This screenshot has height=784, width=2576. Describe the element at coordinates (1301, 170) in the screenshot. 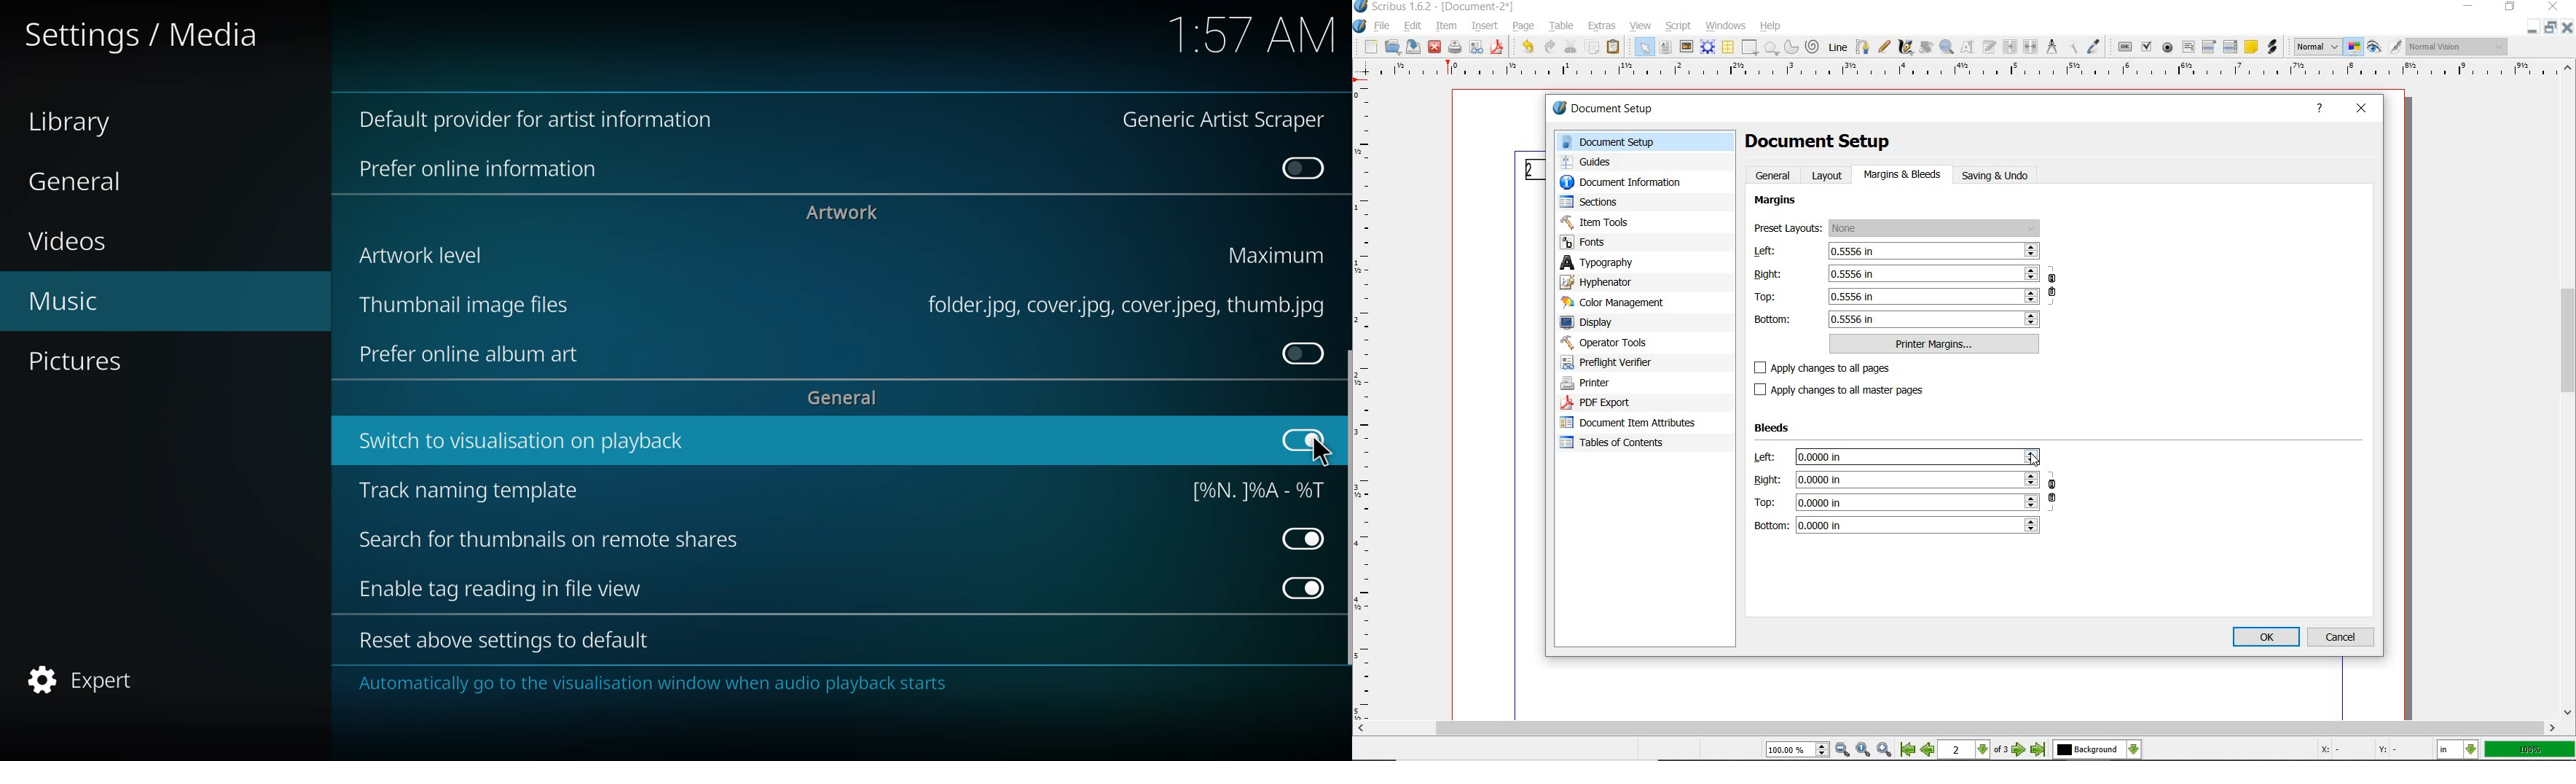

I see `disabled` at that location.